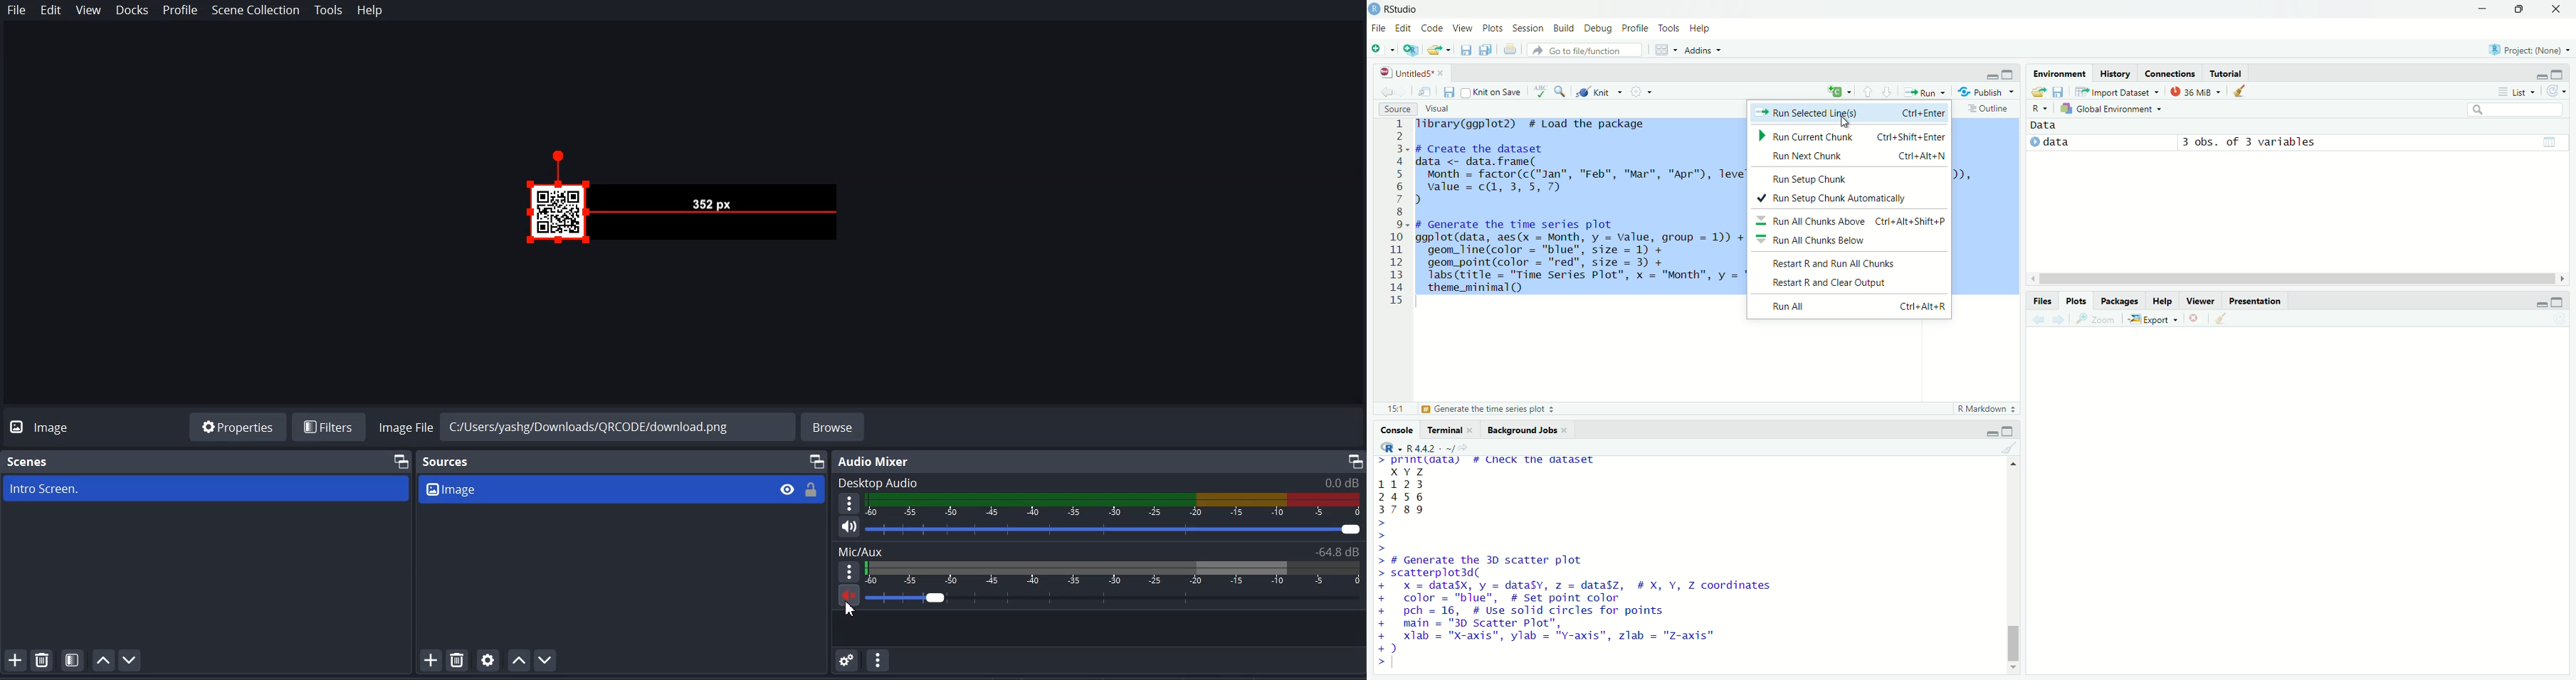 The width and height of the screenshot is (2576, 700). What do you see at coordinates (2564, 301) in the screenshot?
I see `maximize` at bounding box center [2564, 301].